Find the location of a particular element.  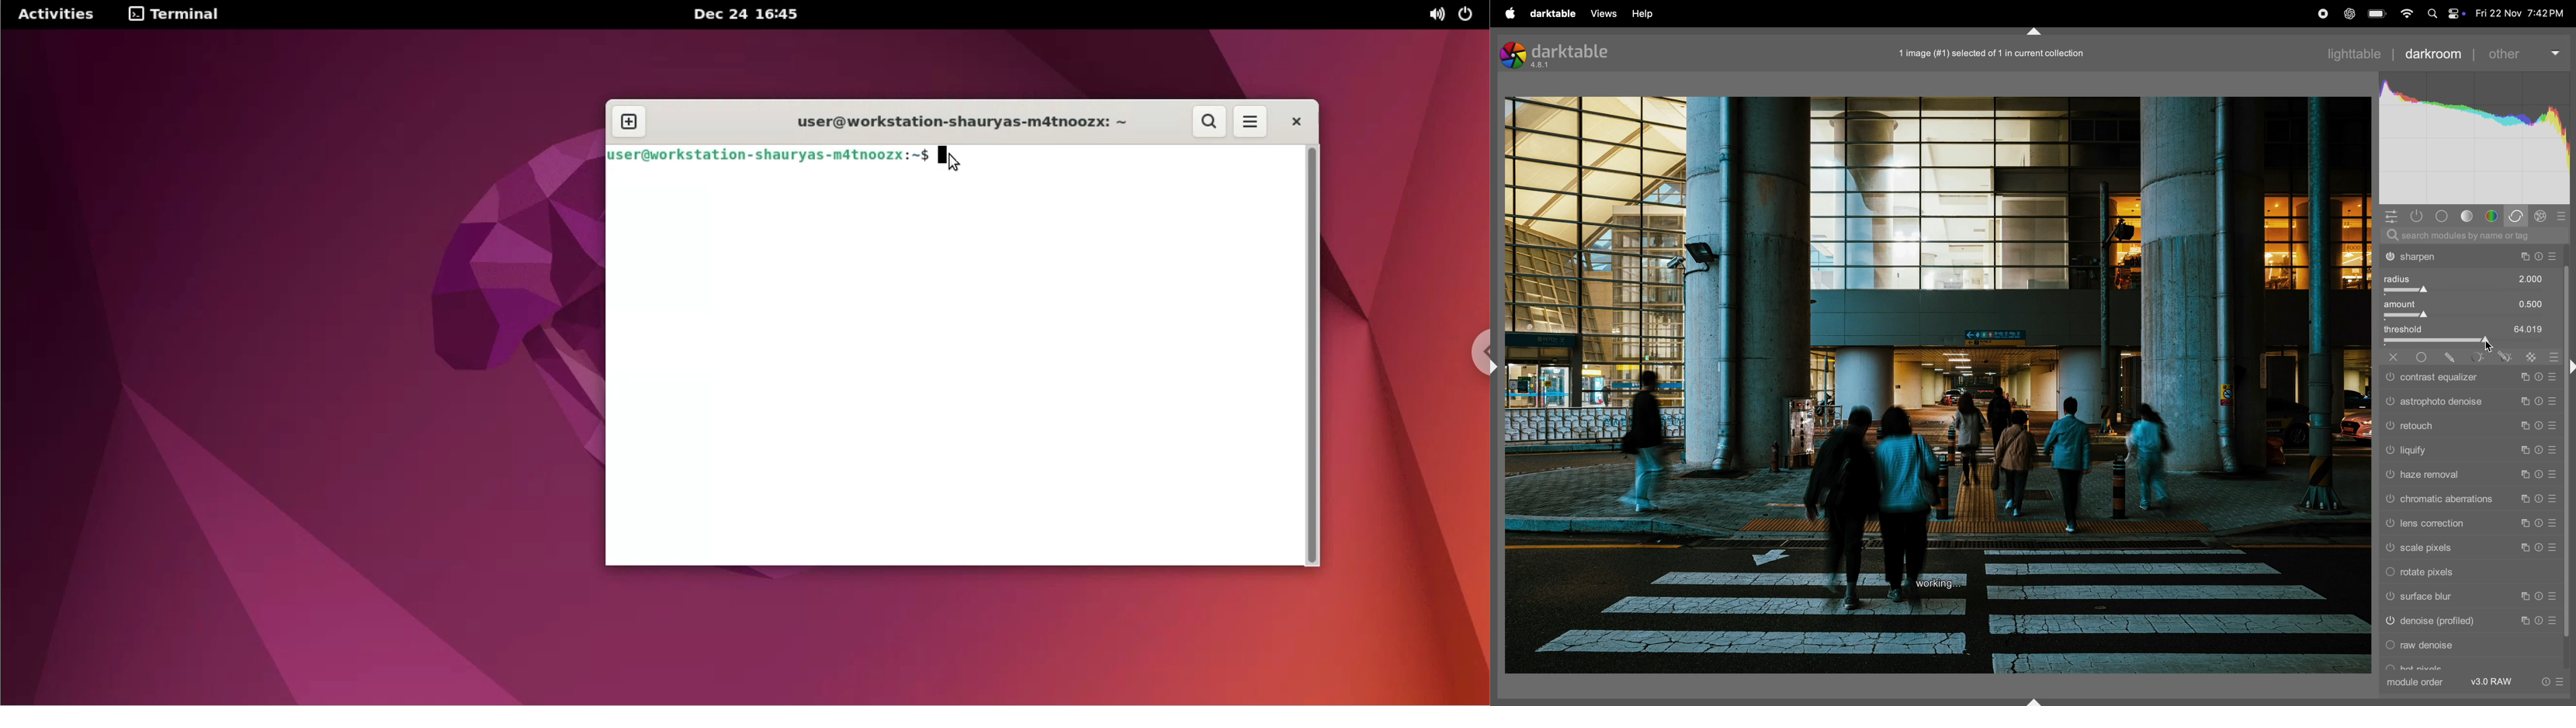

raw denoise is located at coordinates (2470, 647).